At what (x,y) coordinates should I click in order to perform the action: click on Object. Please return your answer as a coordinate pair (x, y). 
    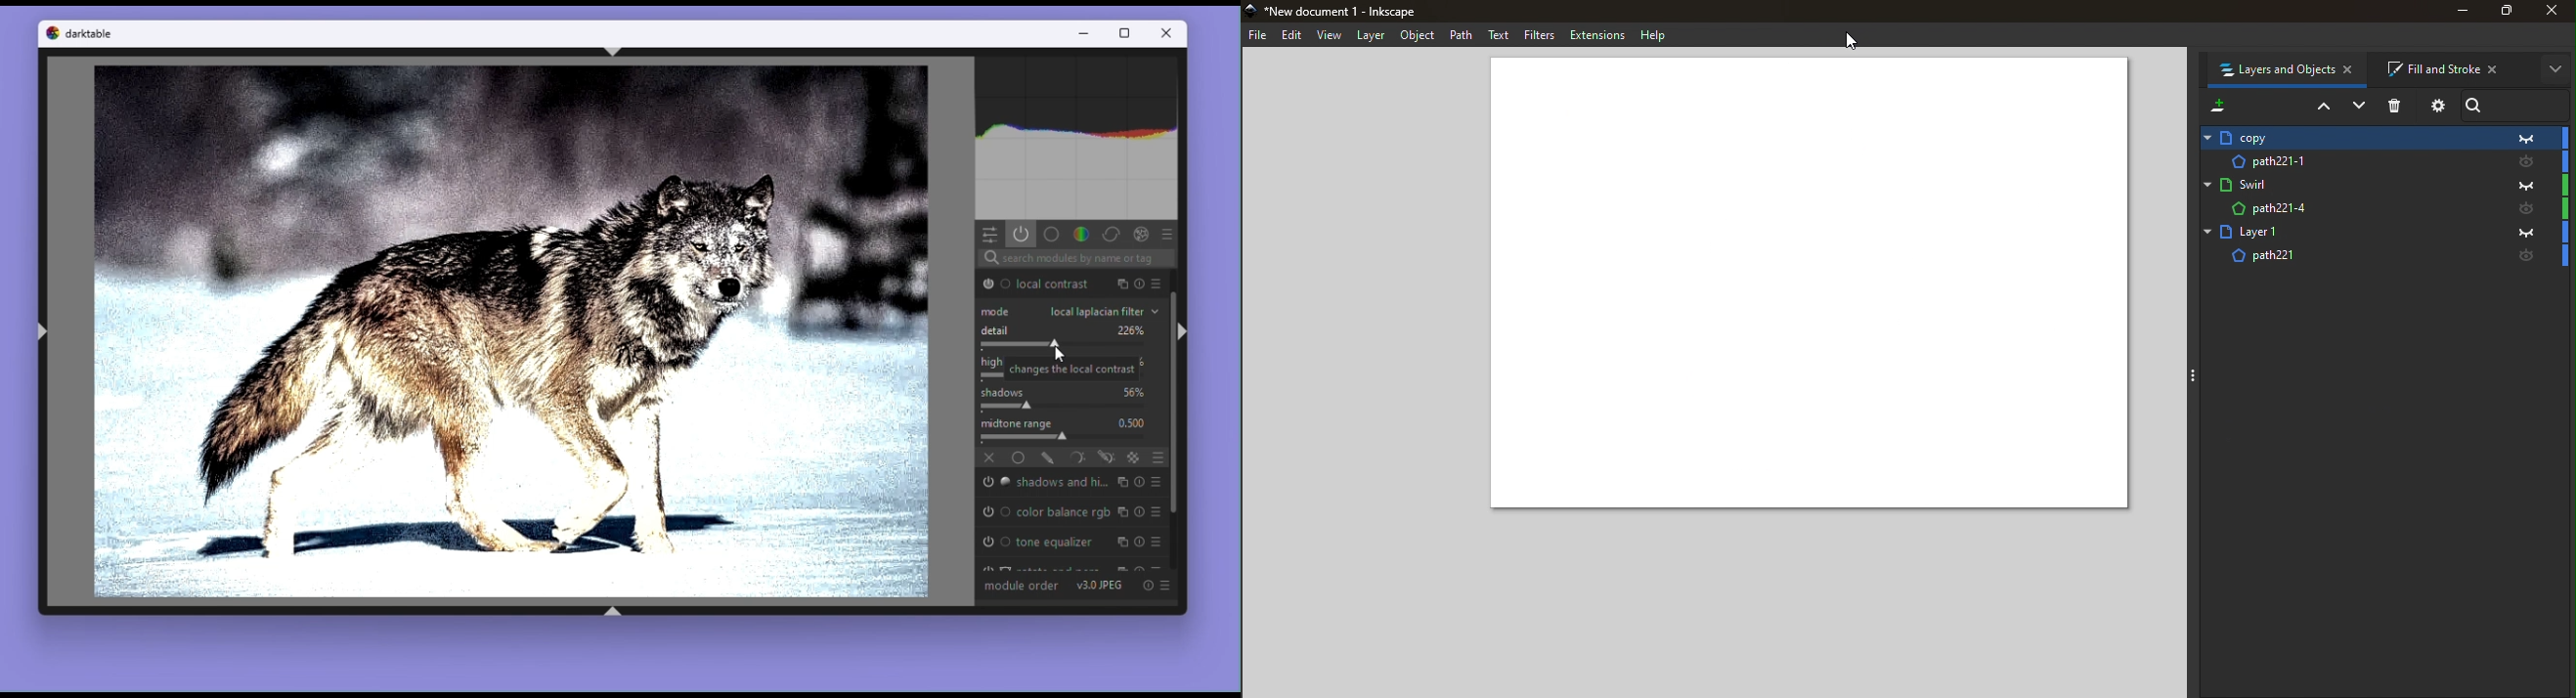
    Looking at the image, I should click on (1419, 36).